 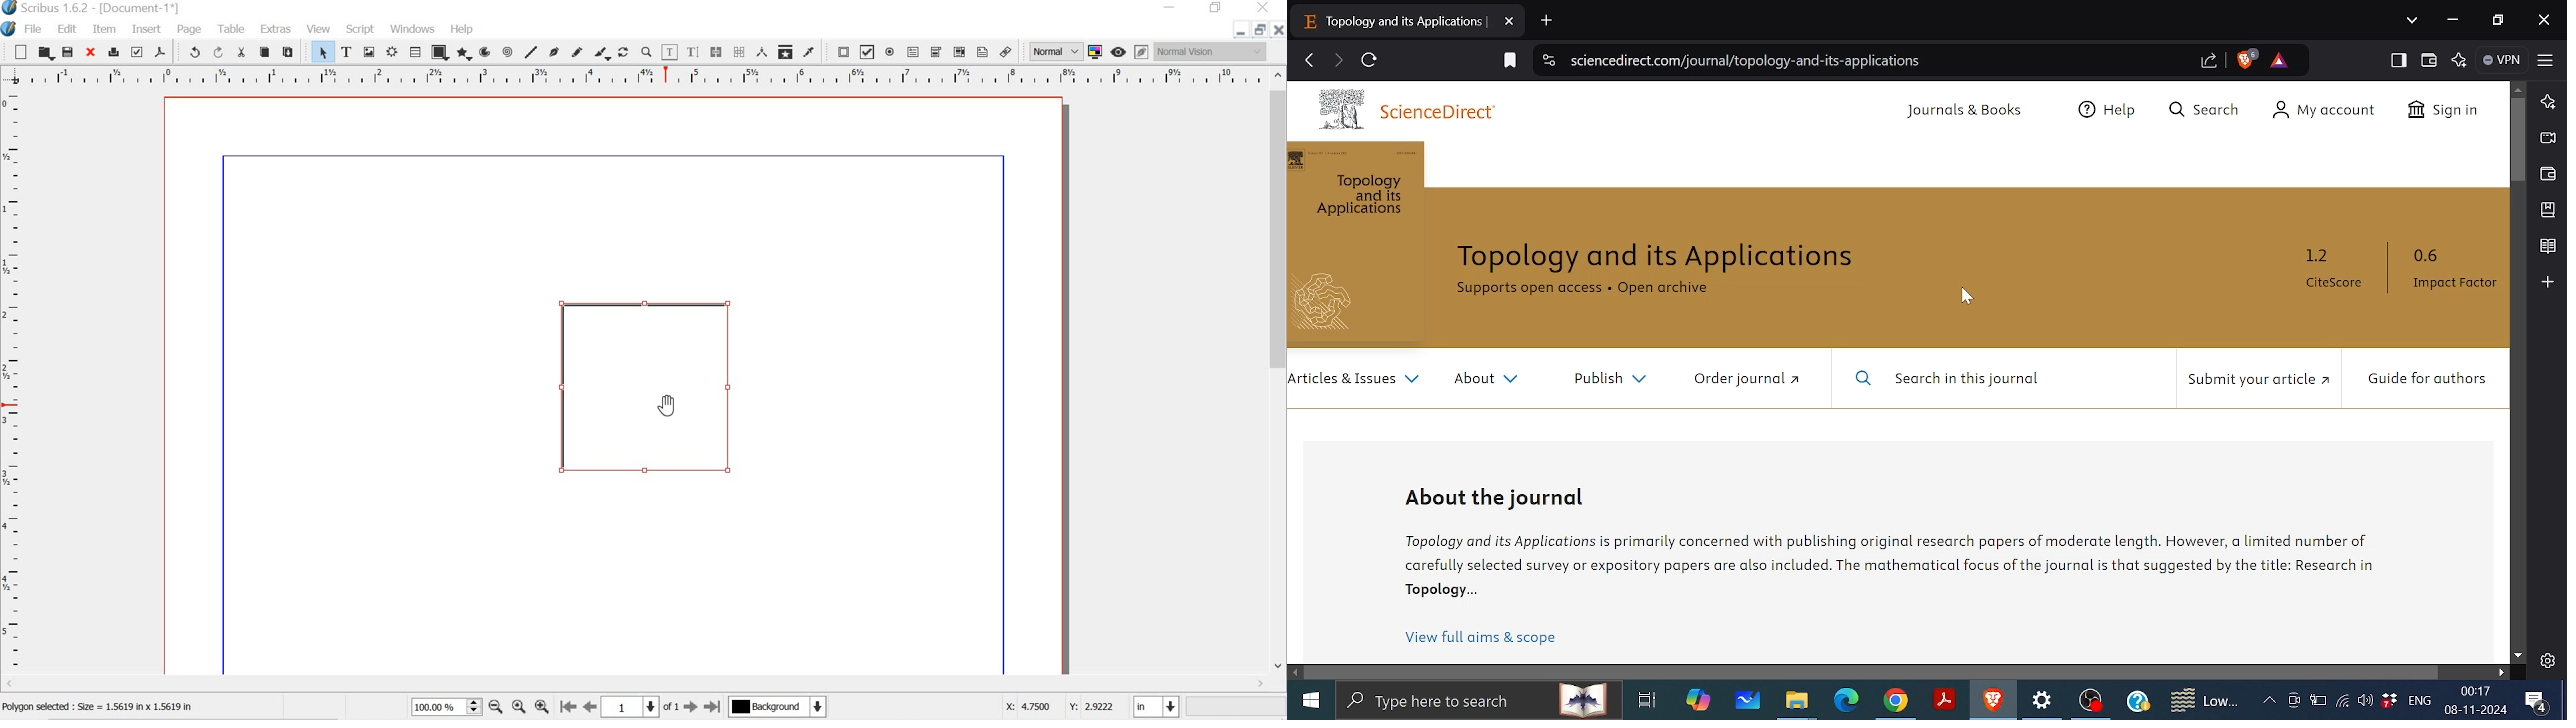 I want to click on pdf combo box, so click(x=937, y=52).